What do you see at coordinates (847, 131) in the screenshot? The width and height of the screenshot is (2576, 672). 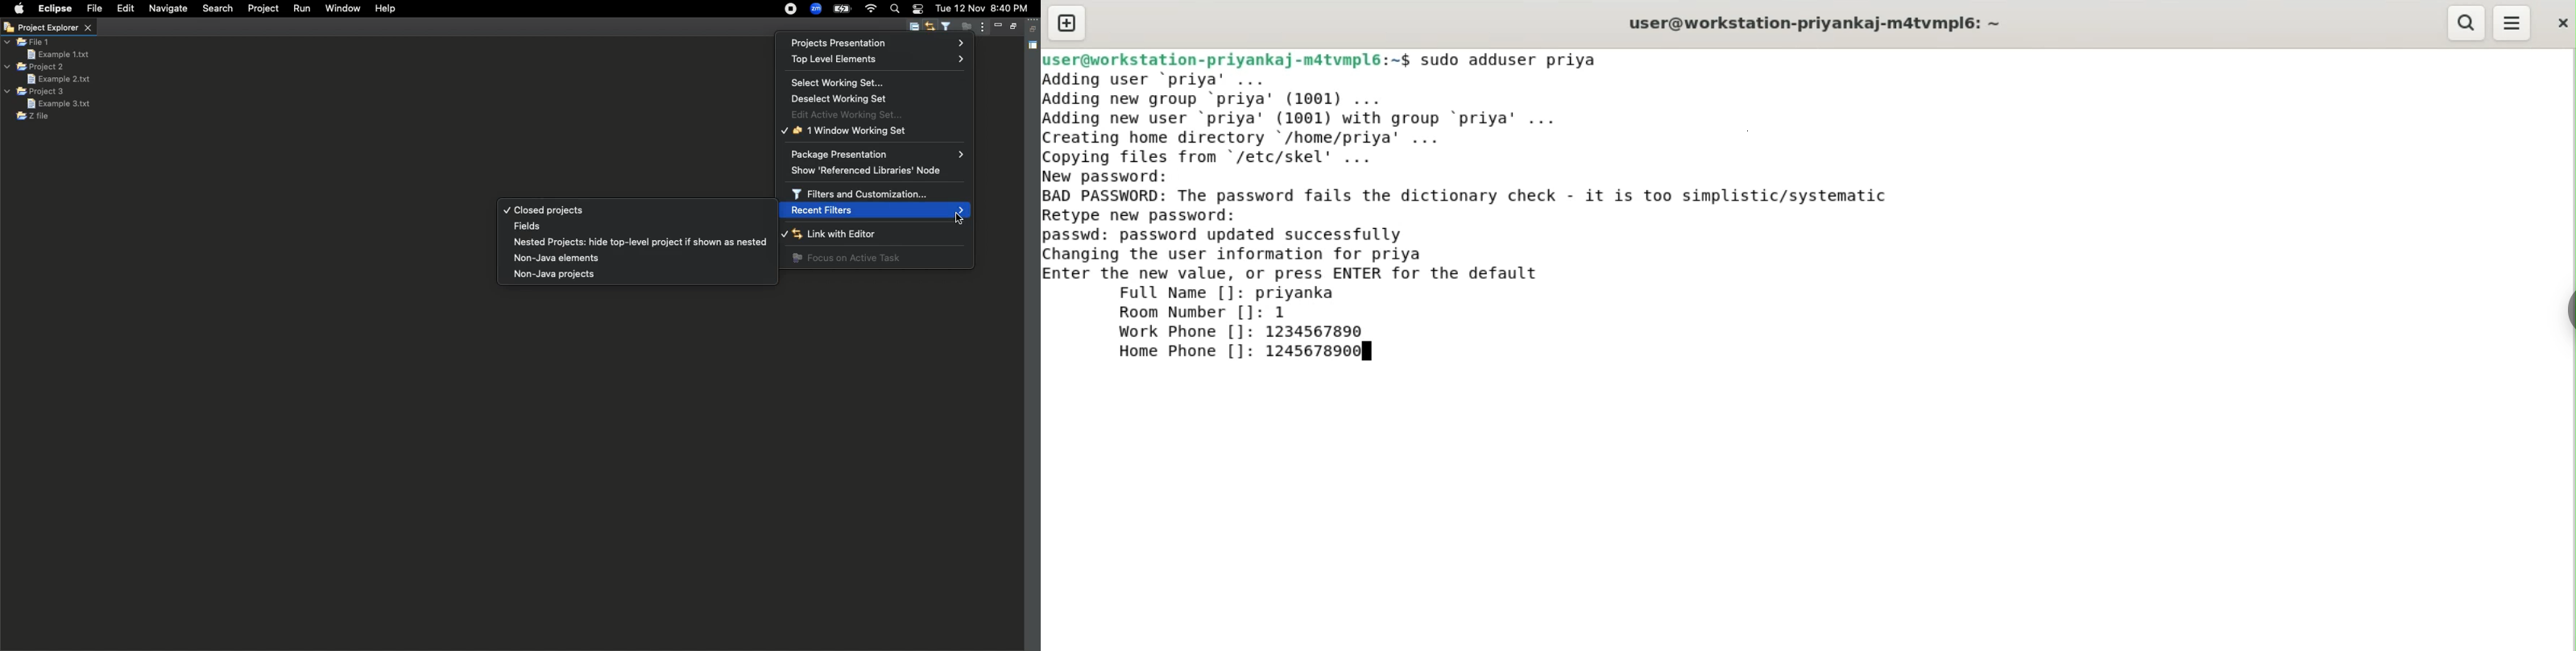 I see `1 window working set` at bounding box center [847, 131].